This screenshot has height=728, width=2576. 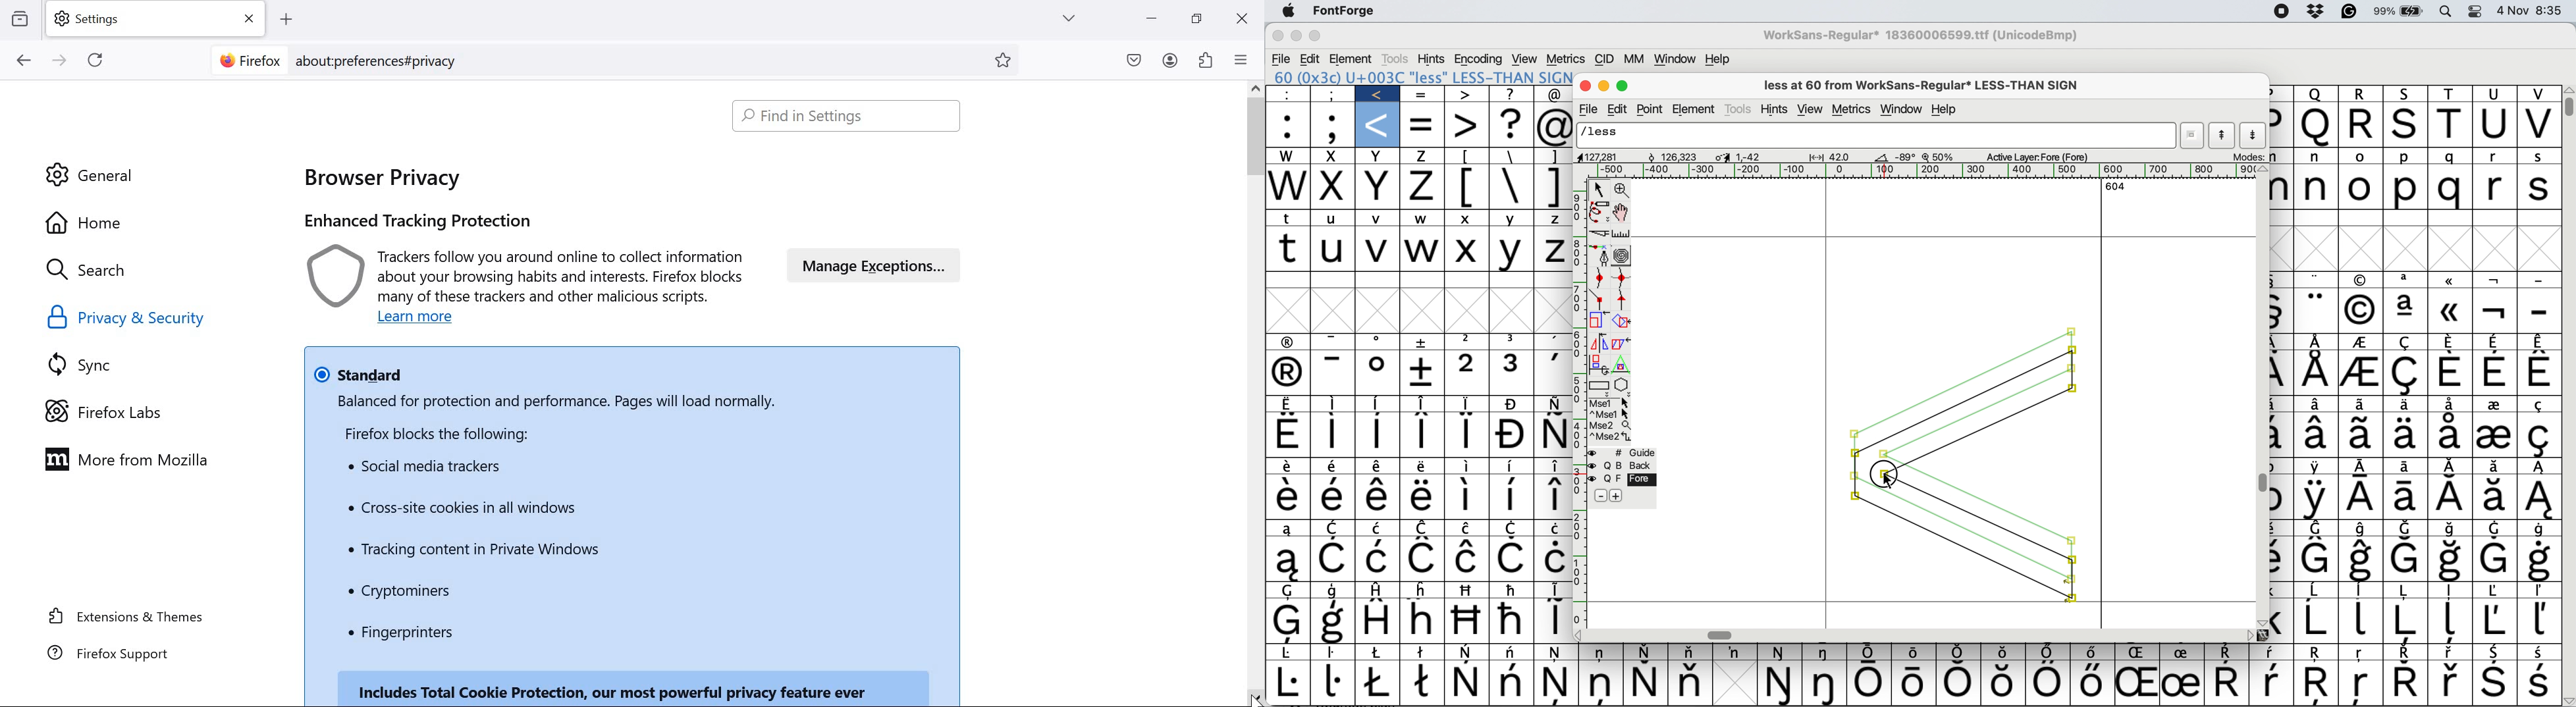 I want to click on Symbol, so click(x=1643, y=683).